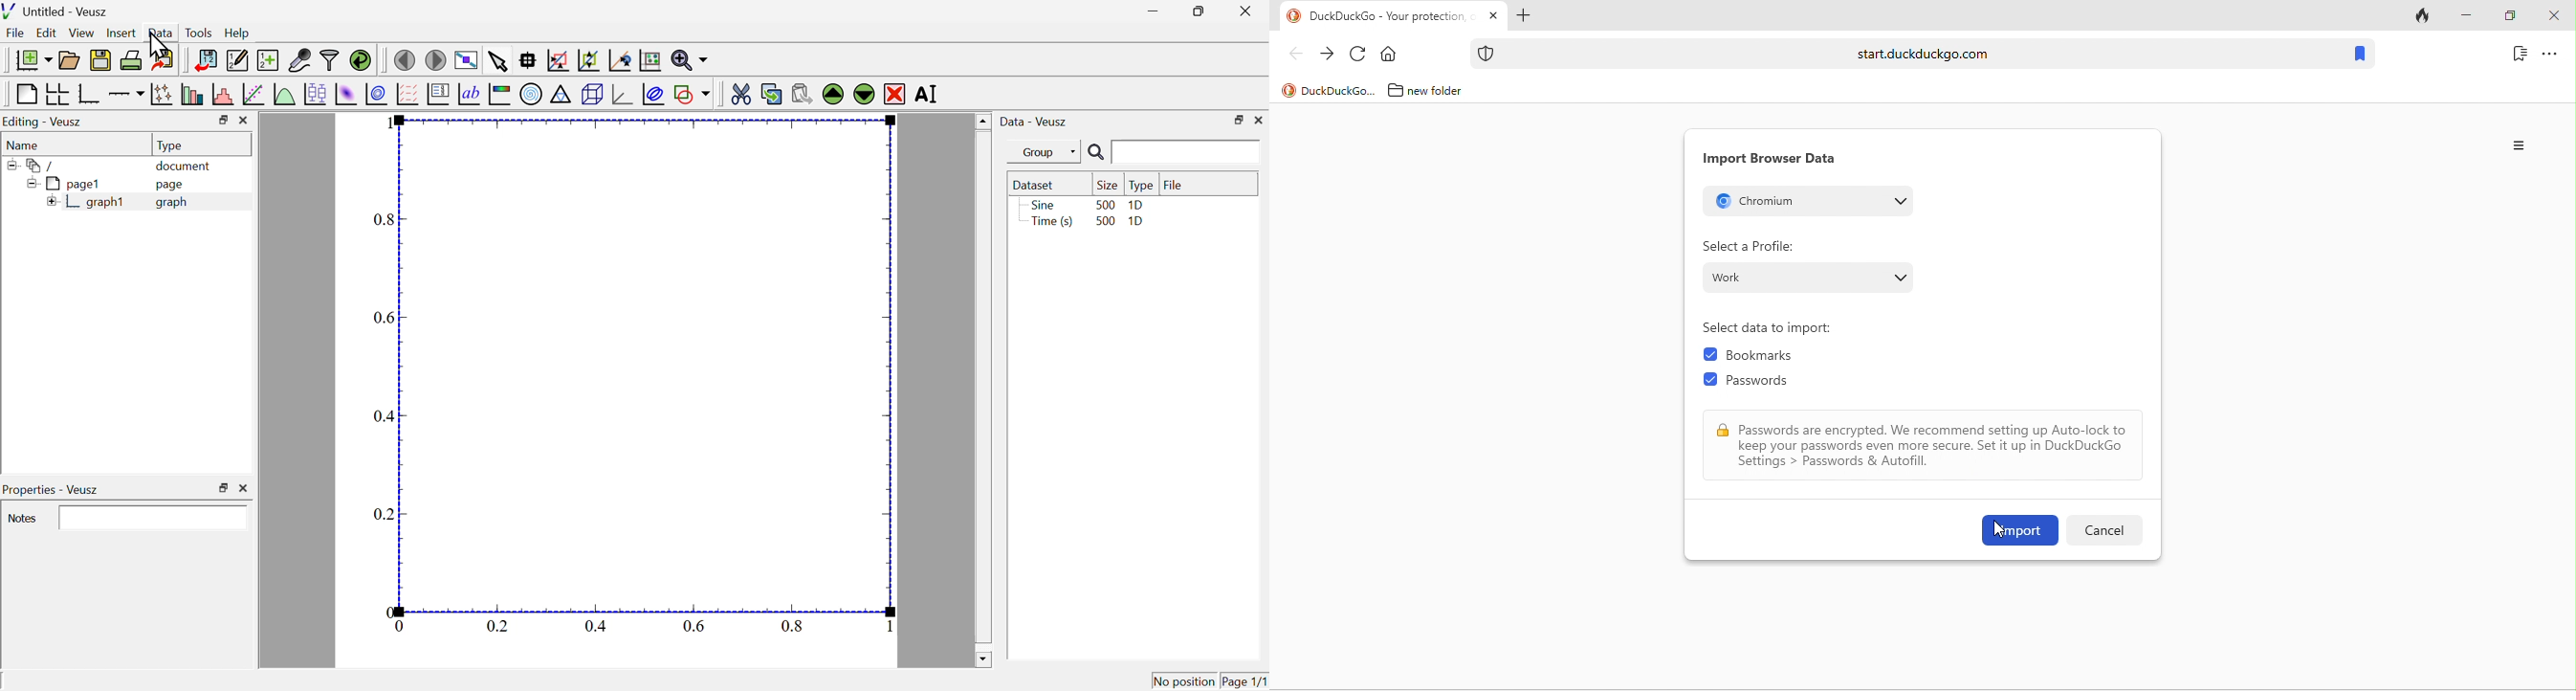 The image size is (2576, 700). Describe the element at coordinates (2359, 55) in the screenshot. I see `bookmarks` at that location.